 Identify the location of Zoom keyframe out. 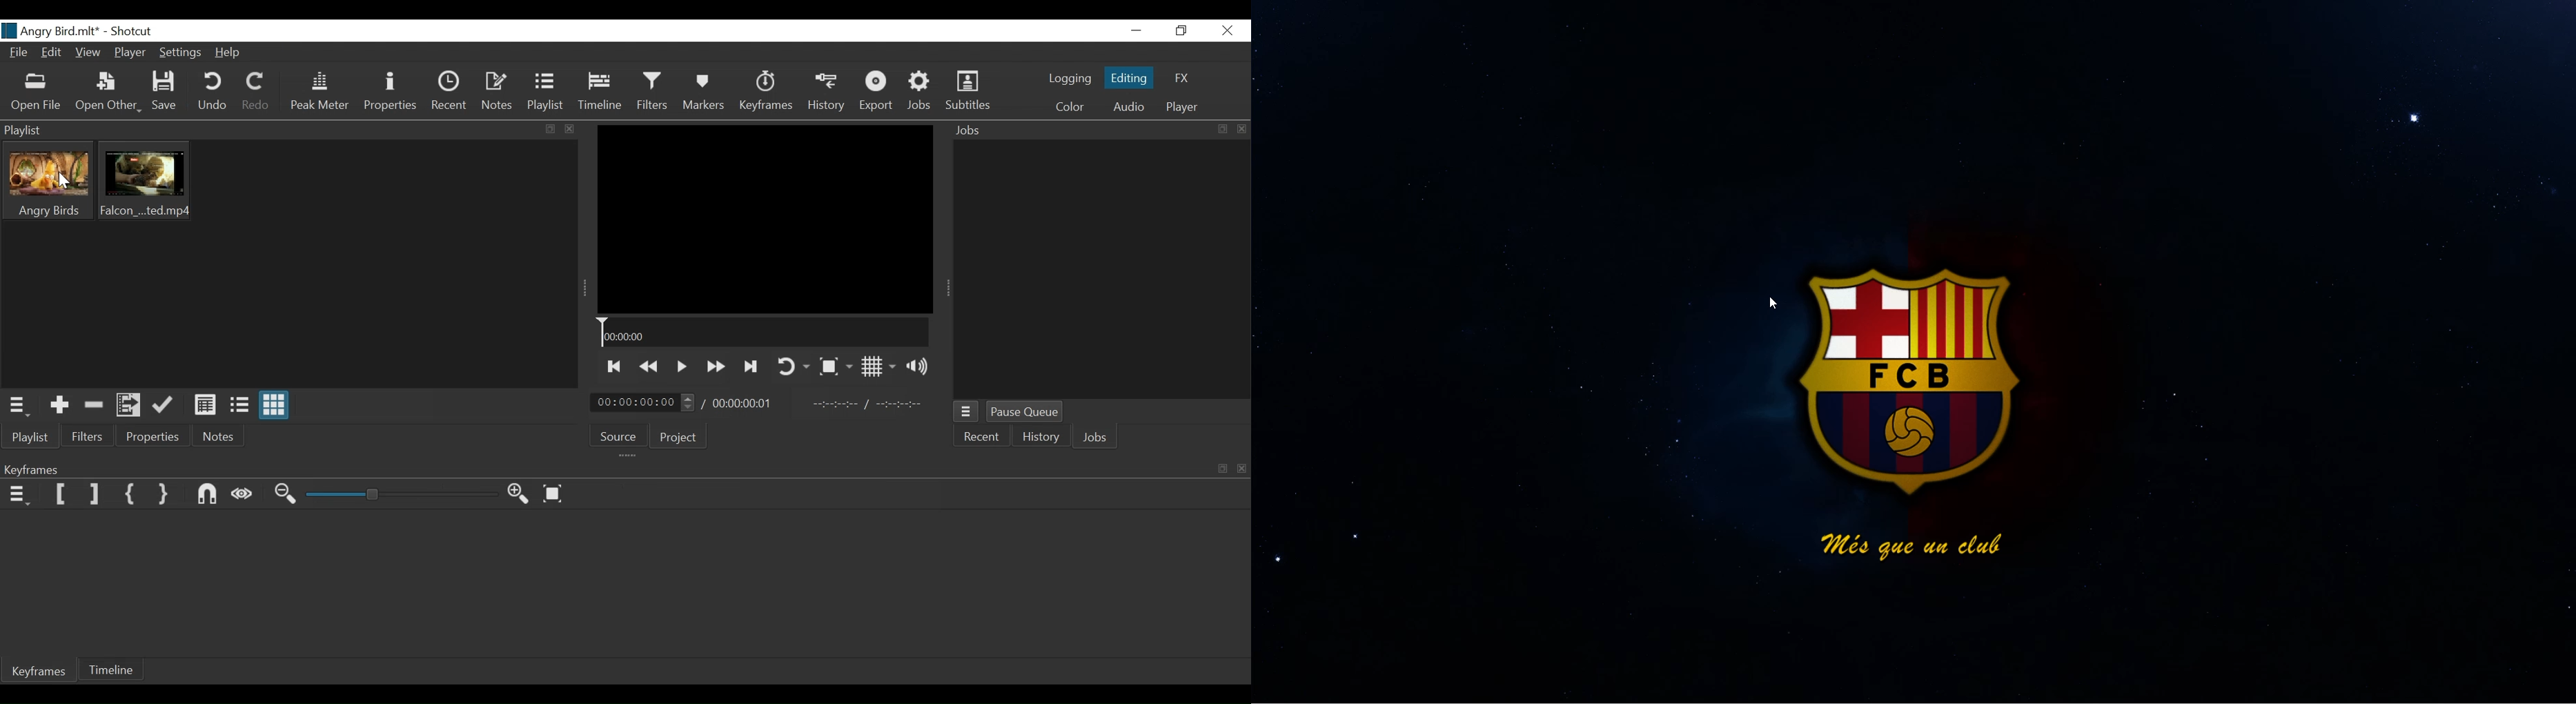
(287, 495).